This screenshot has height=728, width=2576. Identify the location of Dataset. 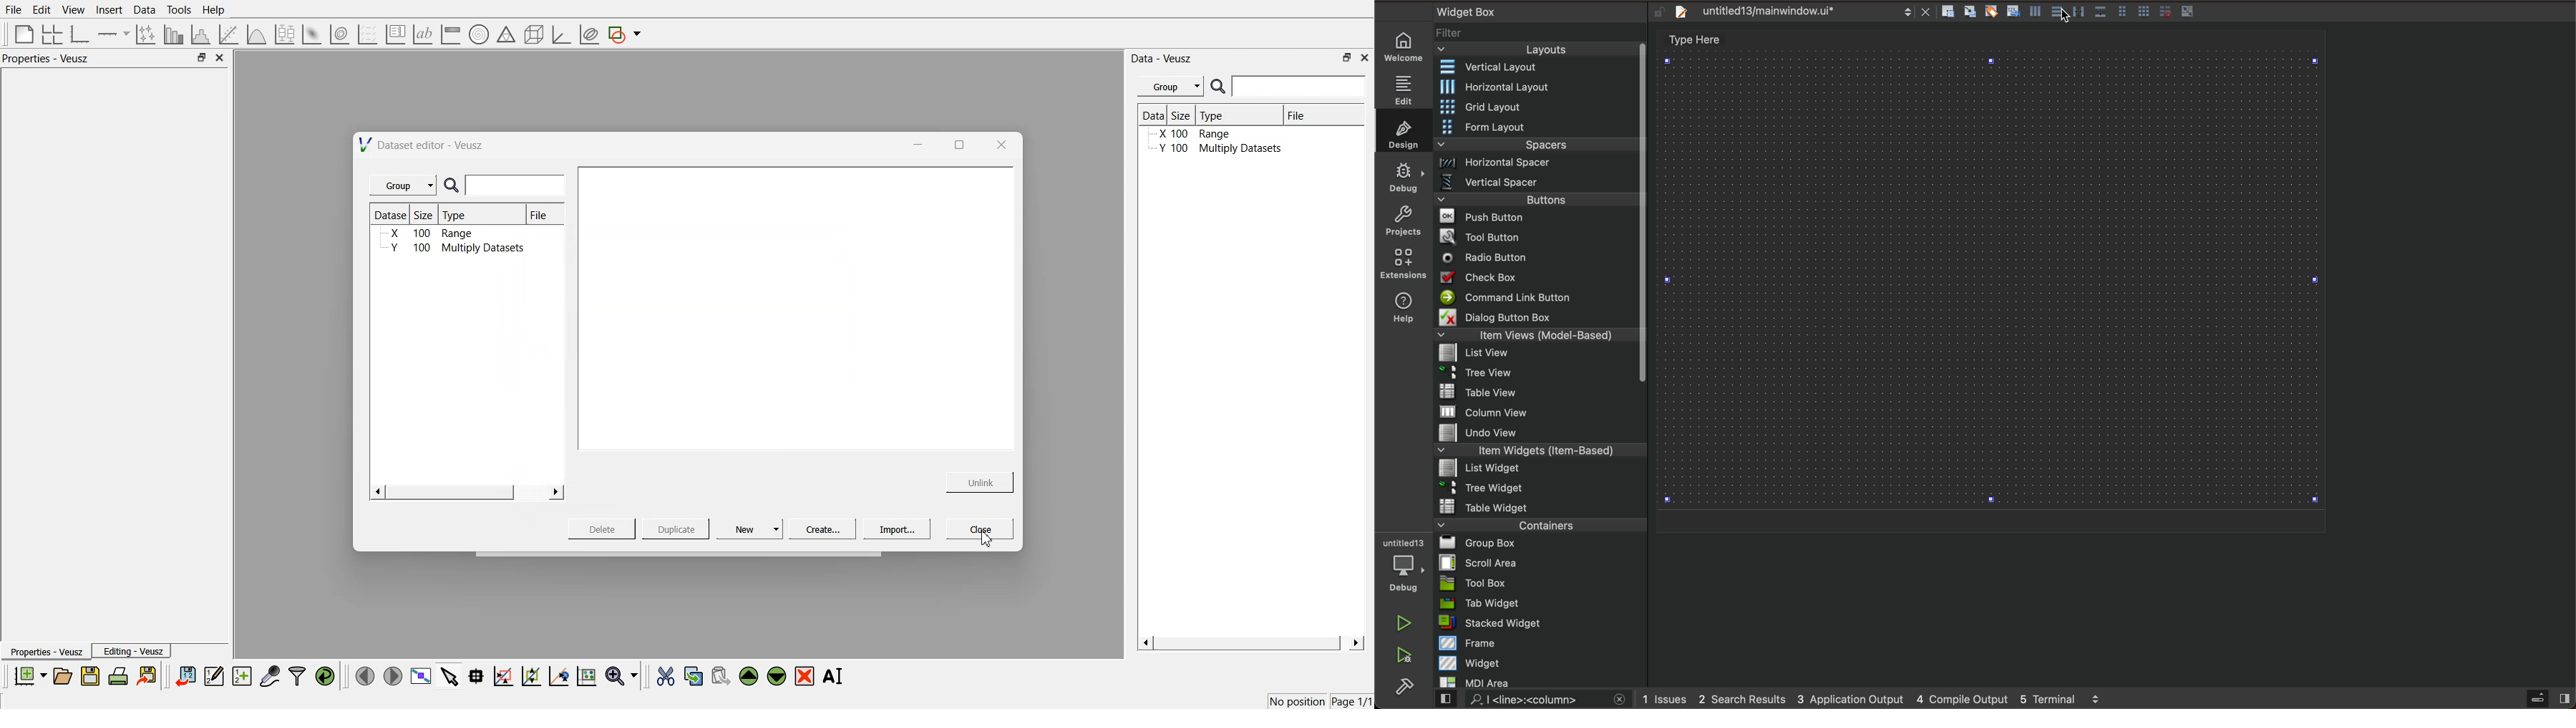
(392, 215).